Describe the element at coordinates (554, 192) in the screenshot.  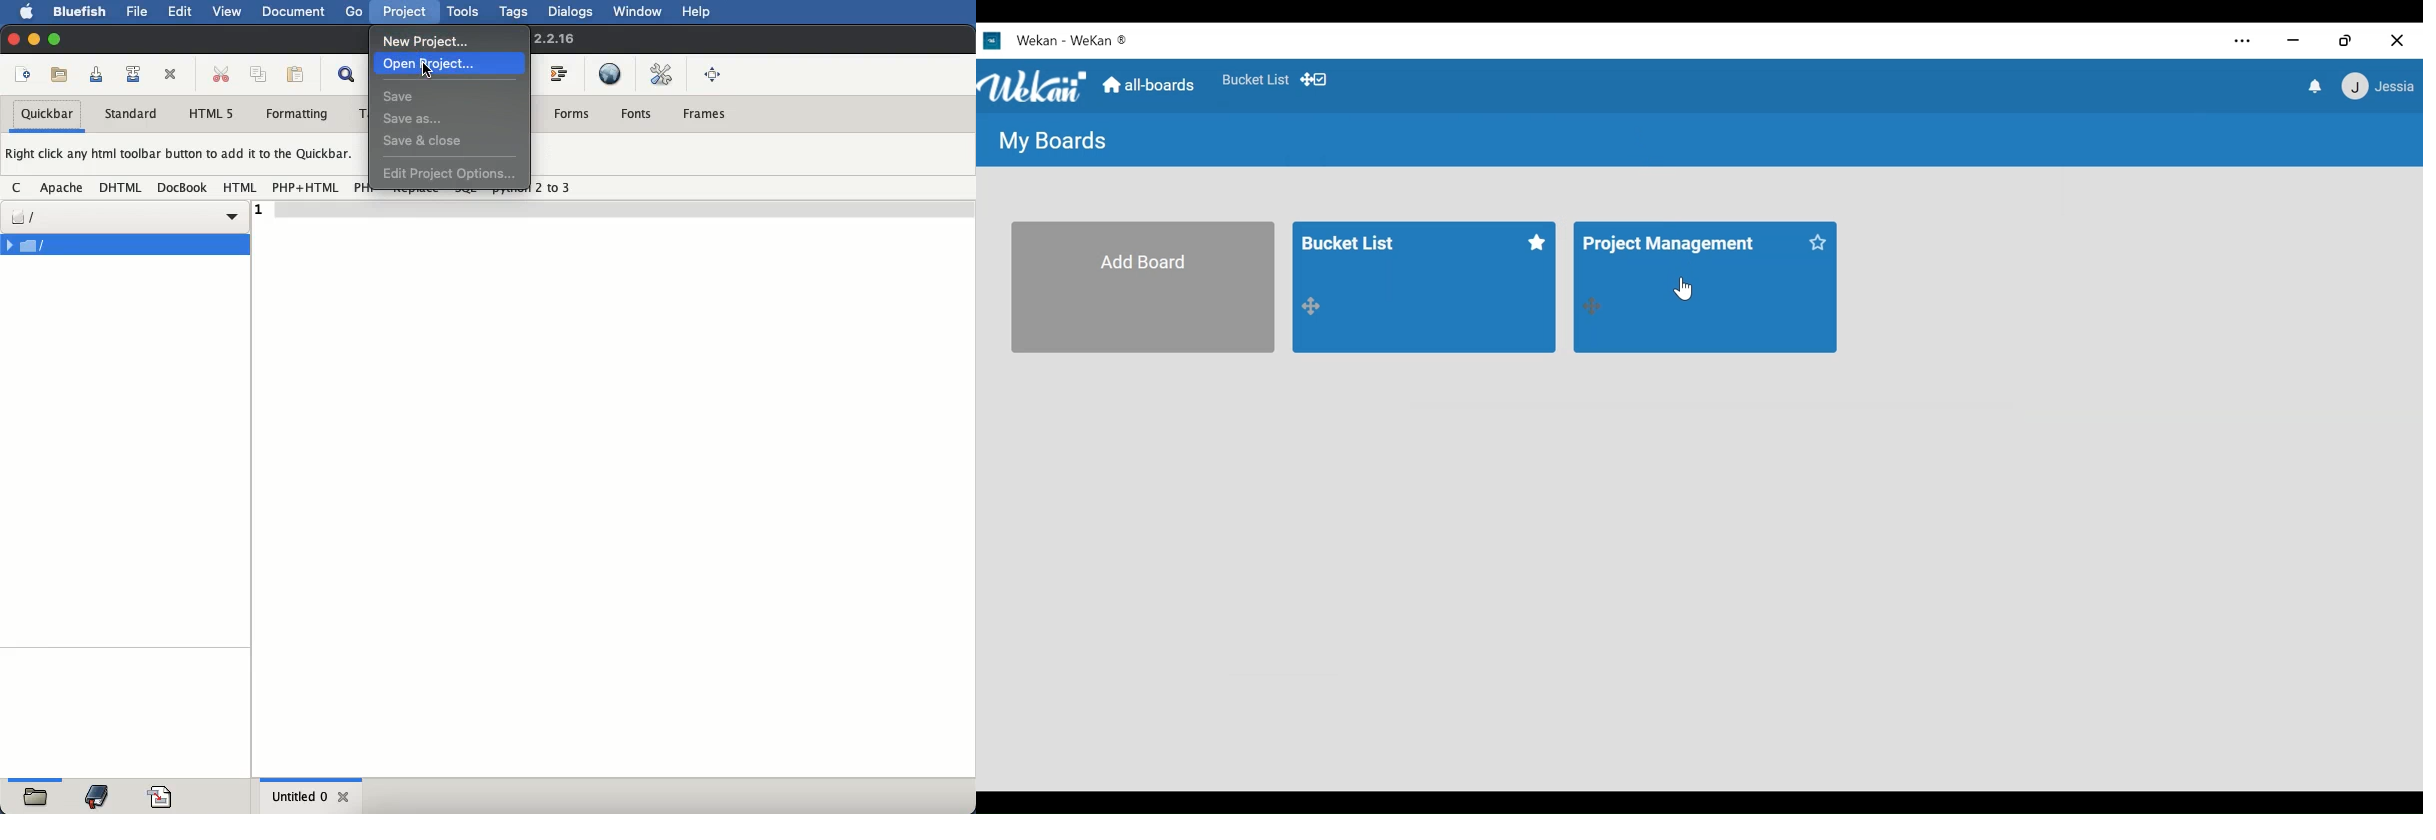
I see `2 to 3` at that location.